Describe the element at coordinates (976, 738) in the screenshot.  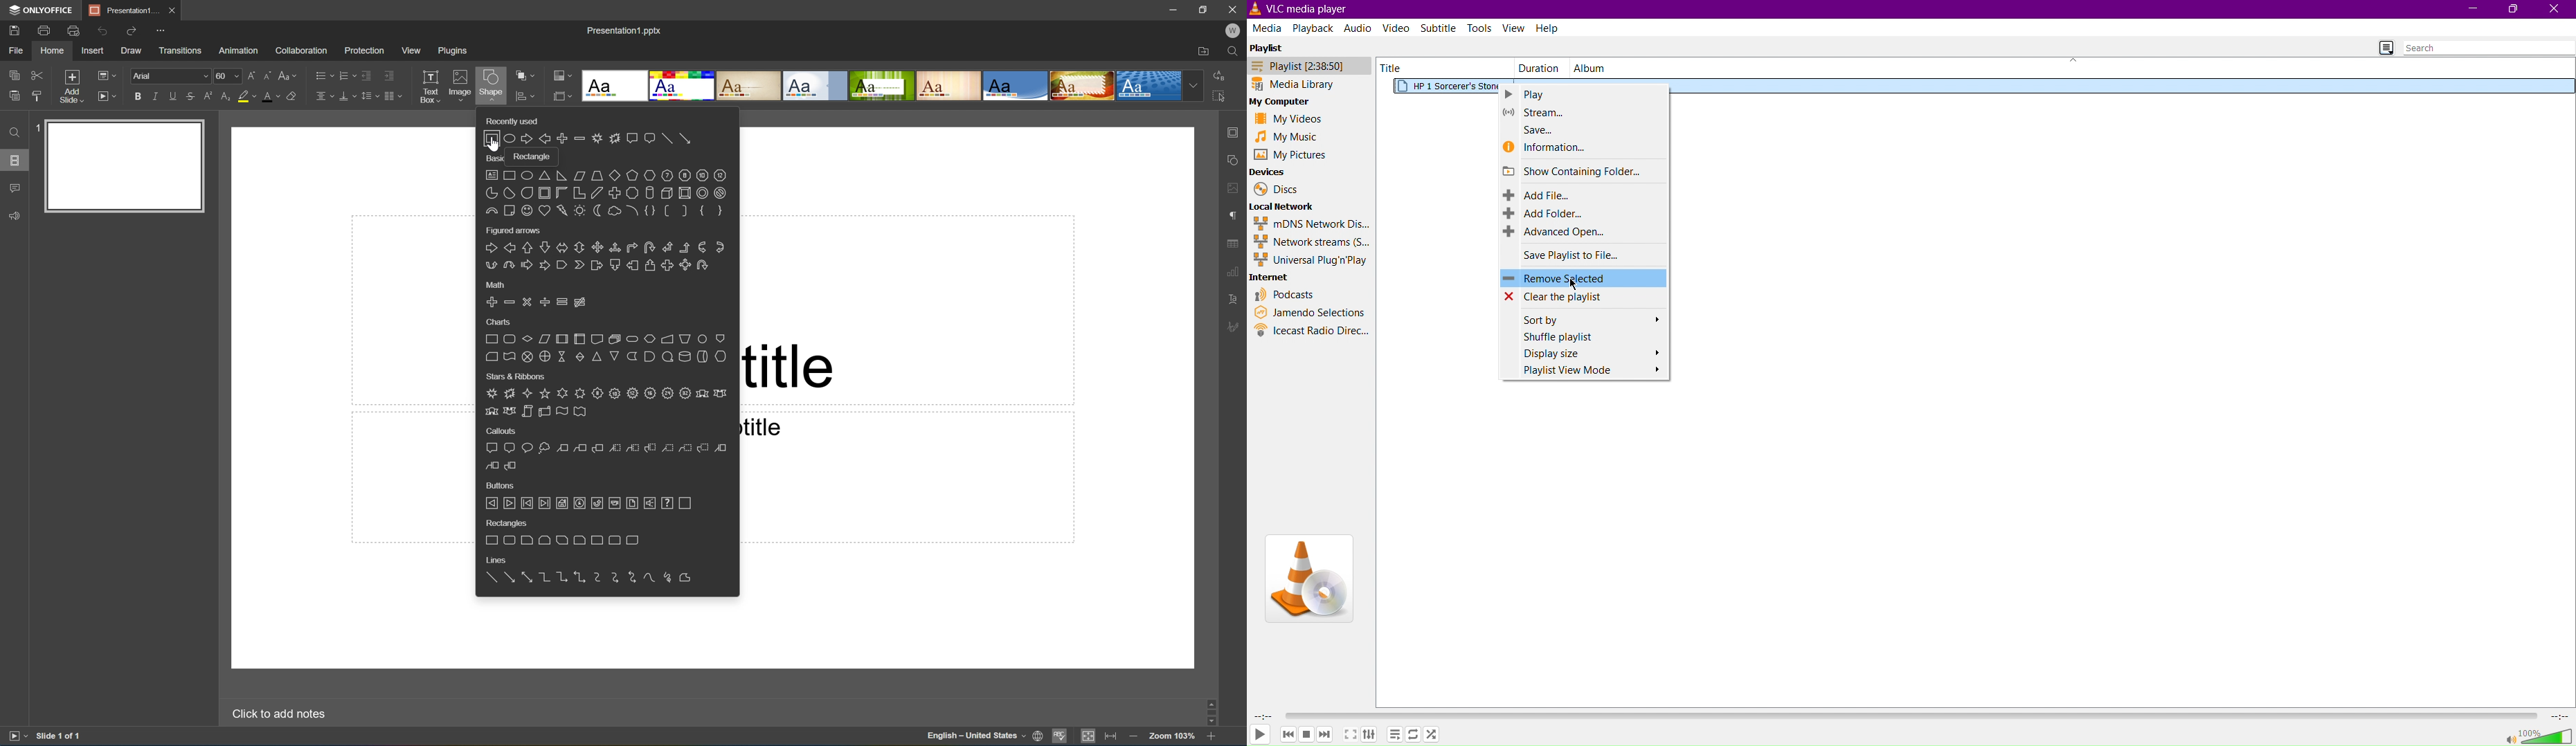
I see `English - United States` at that location.